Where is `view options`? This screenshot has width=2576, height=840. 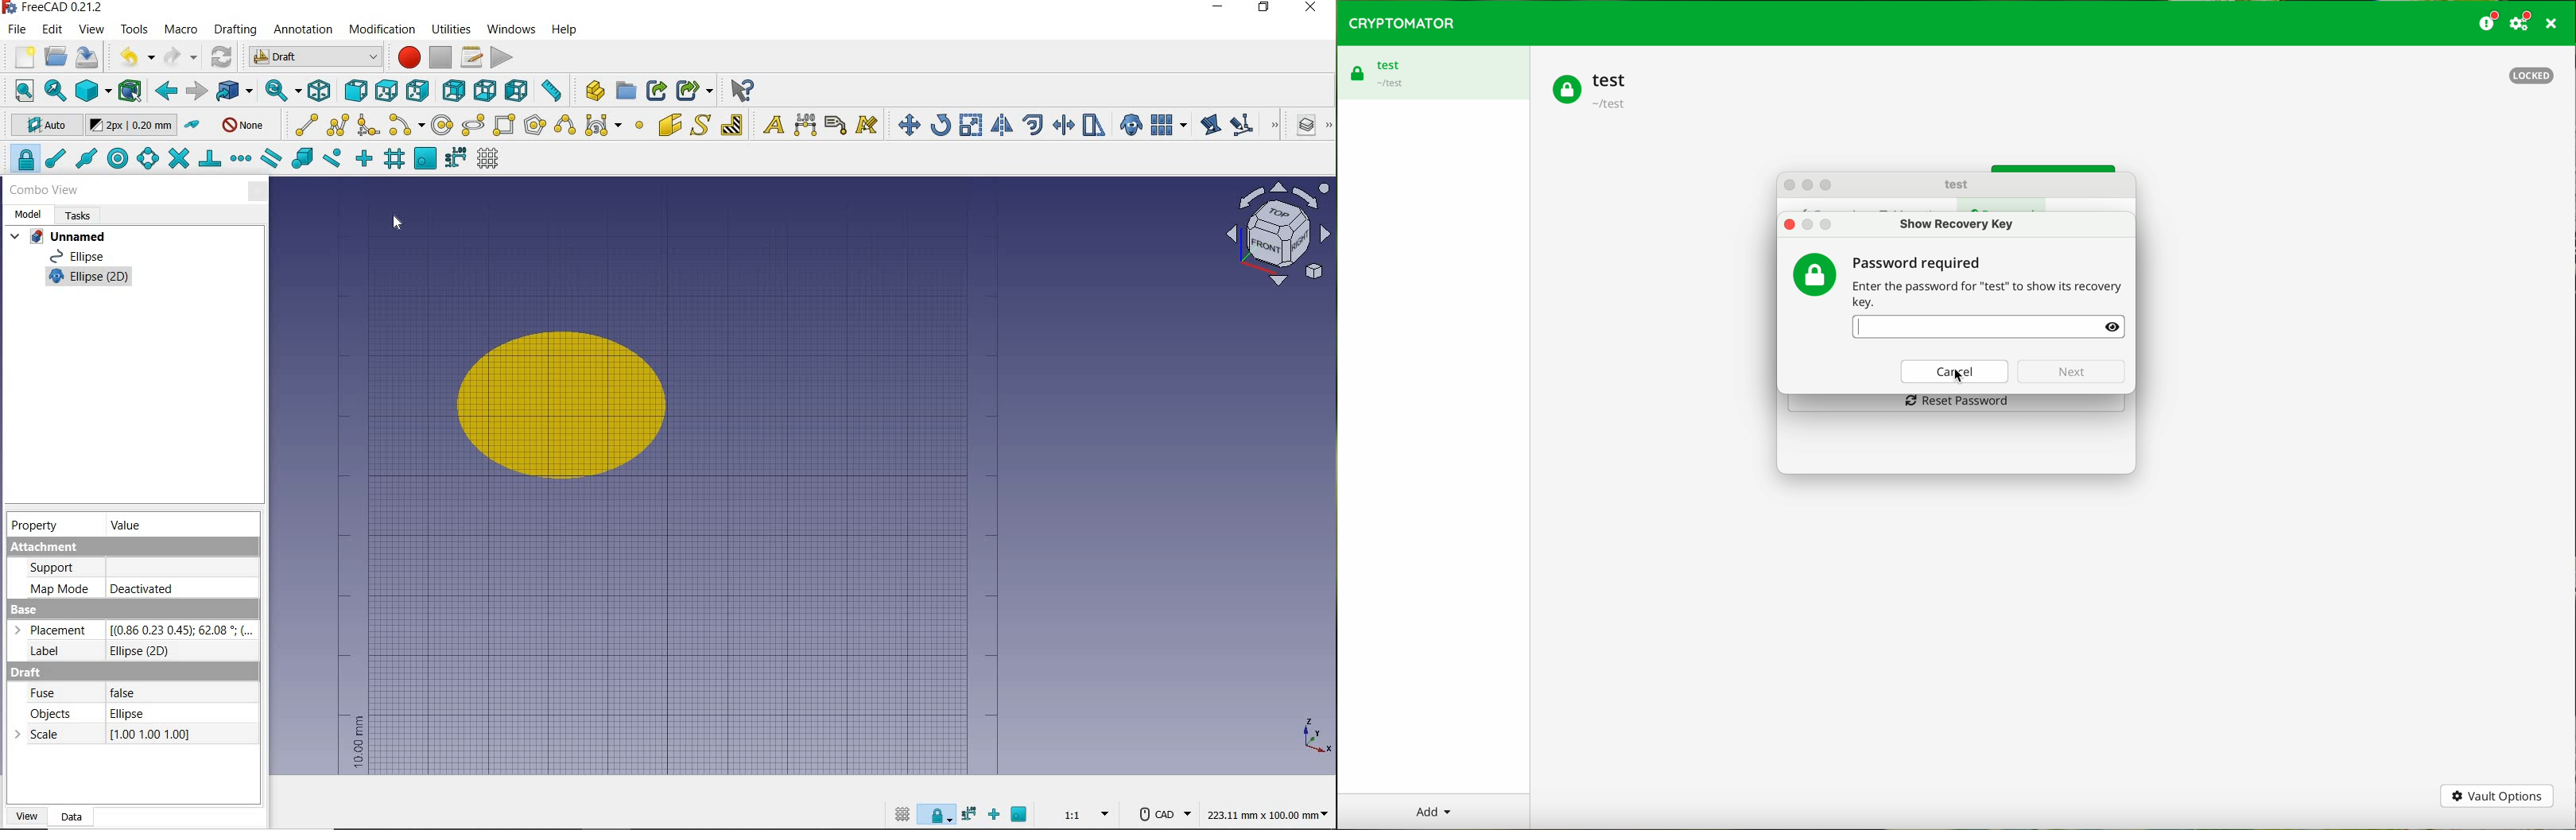 view options is located at coordinates (1278, 234).